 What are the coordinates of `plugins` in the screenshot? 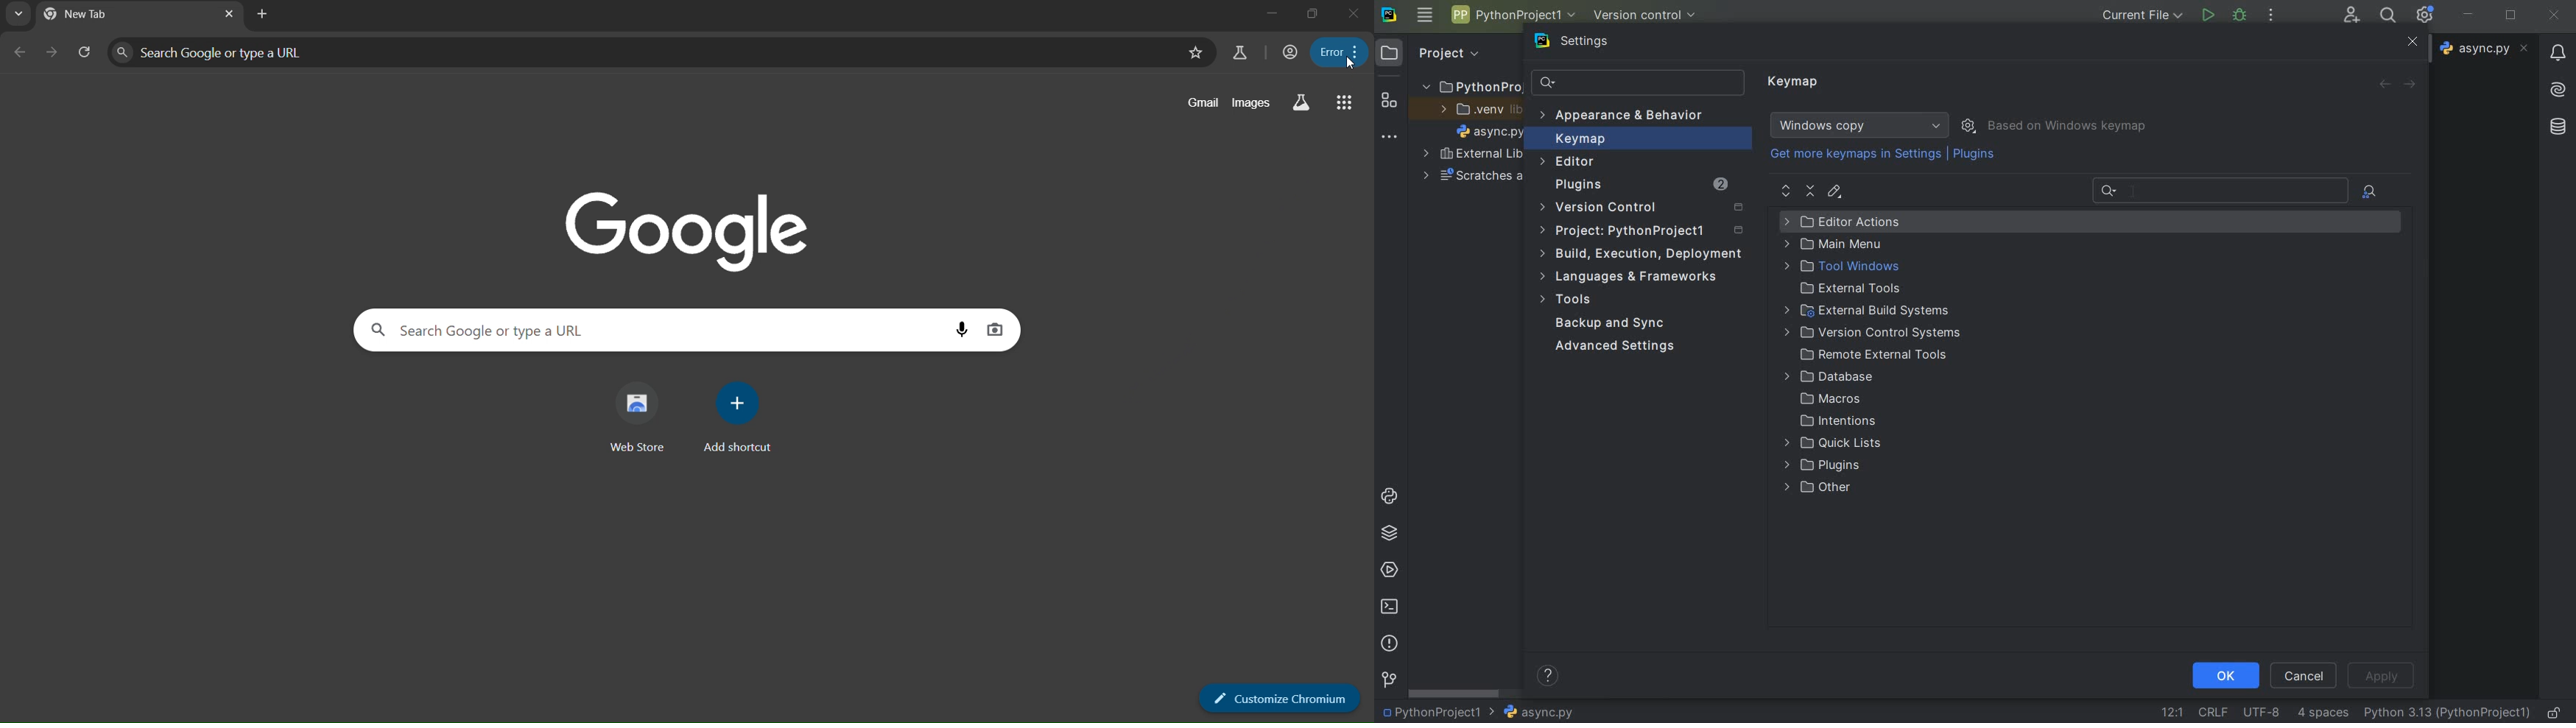 It's located at (1816, 468).